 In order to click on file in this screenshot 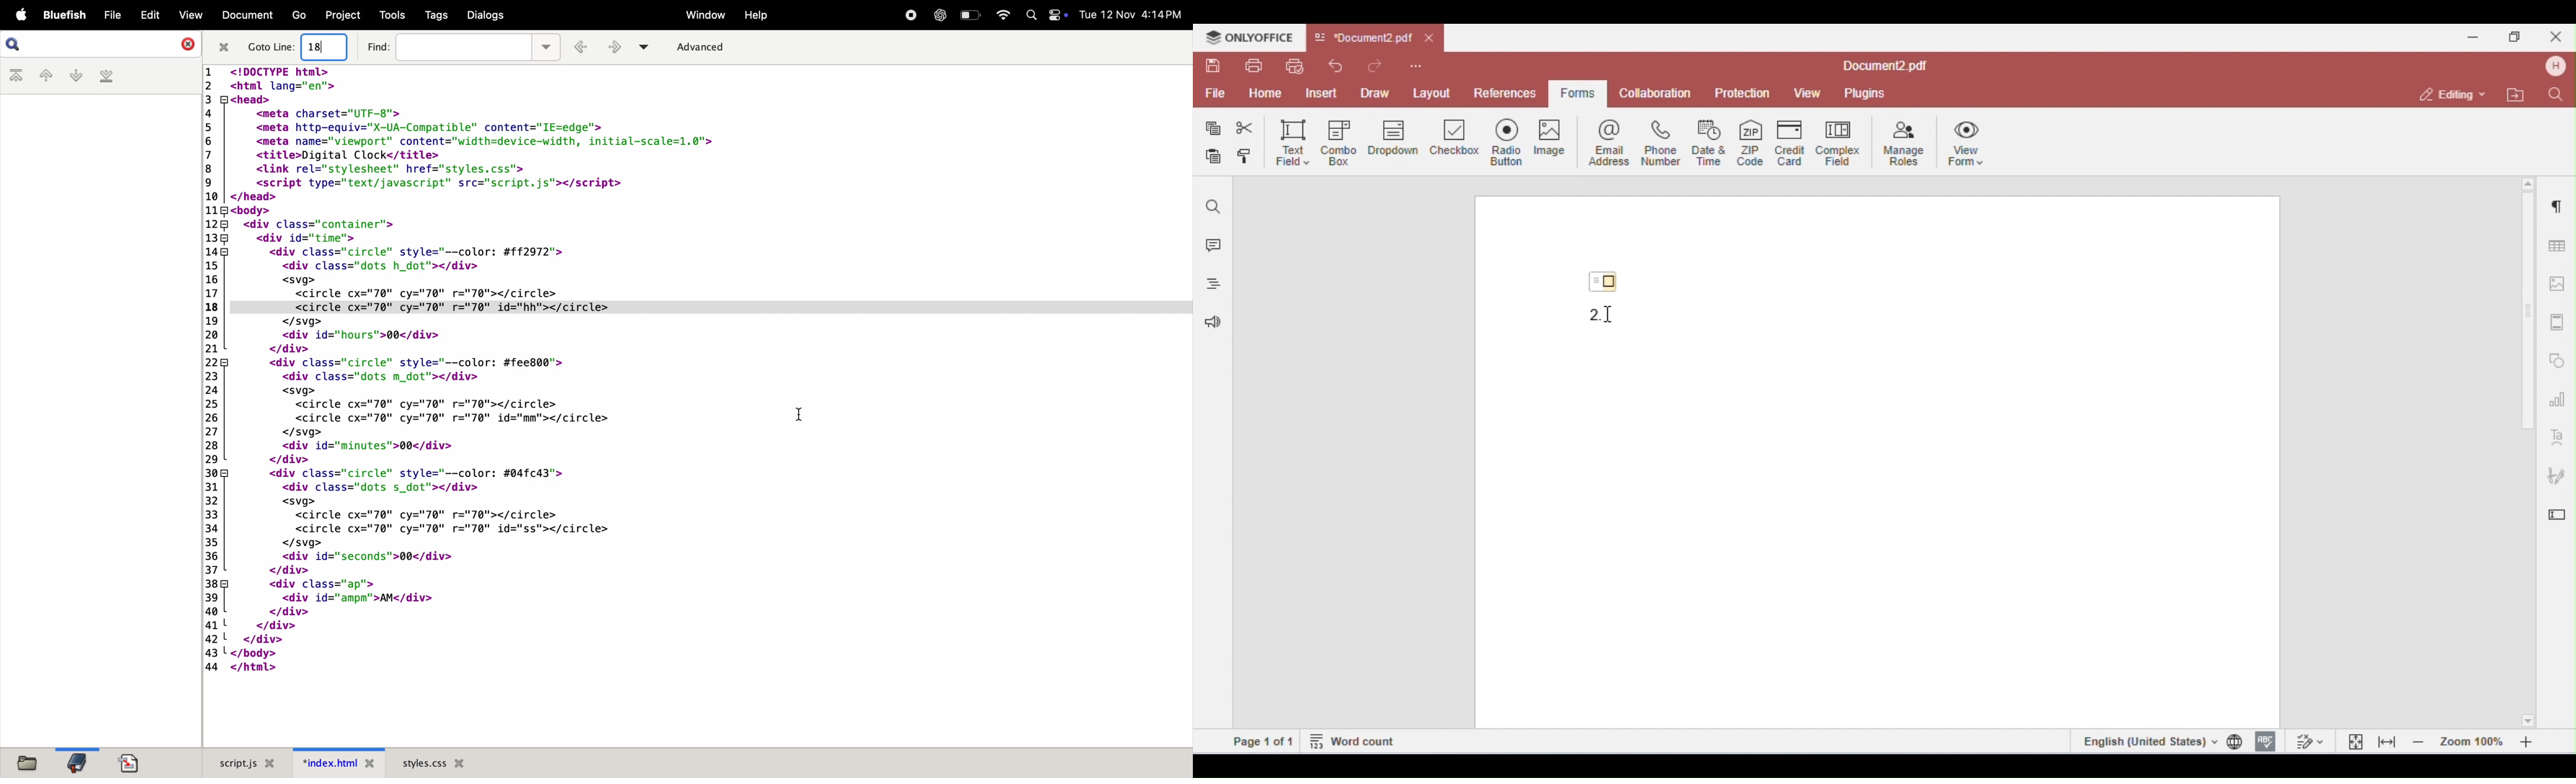, I will do `click(108, 15)`.